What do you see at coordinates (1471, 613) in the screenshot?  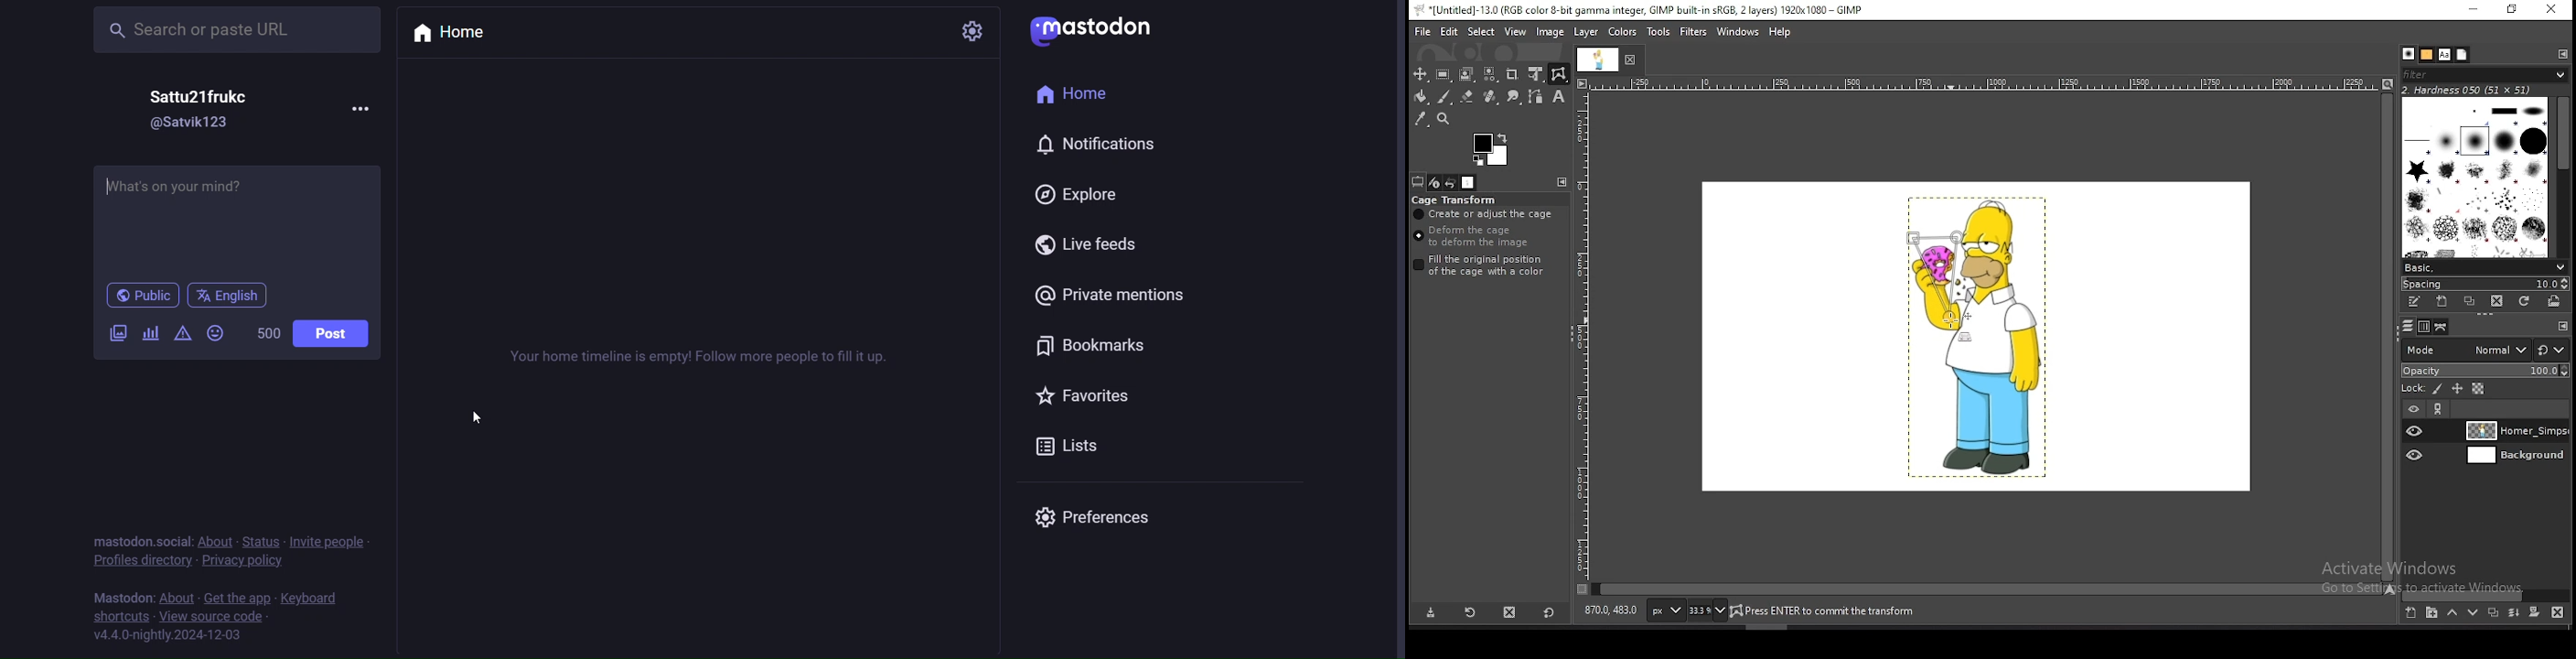 I see `restore tool preset` at bounding box center [1471, 613].